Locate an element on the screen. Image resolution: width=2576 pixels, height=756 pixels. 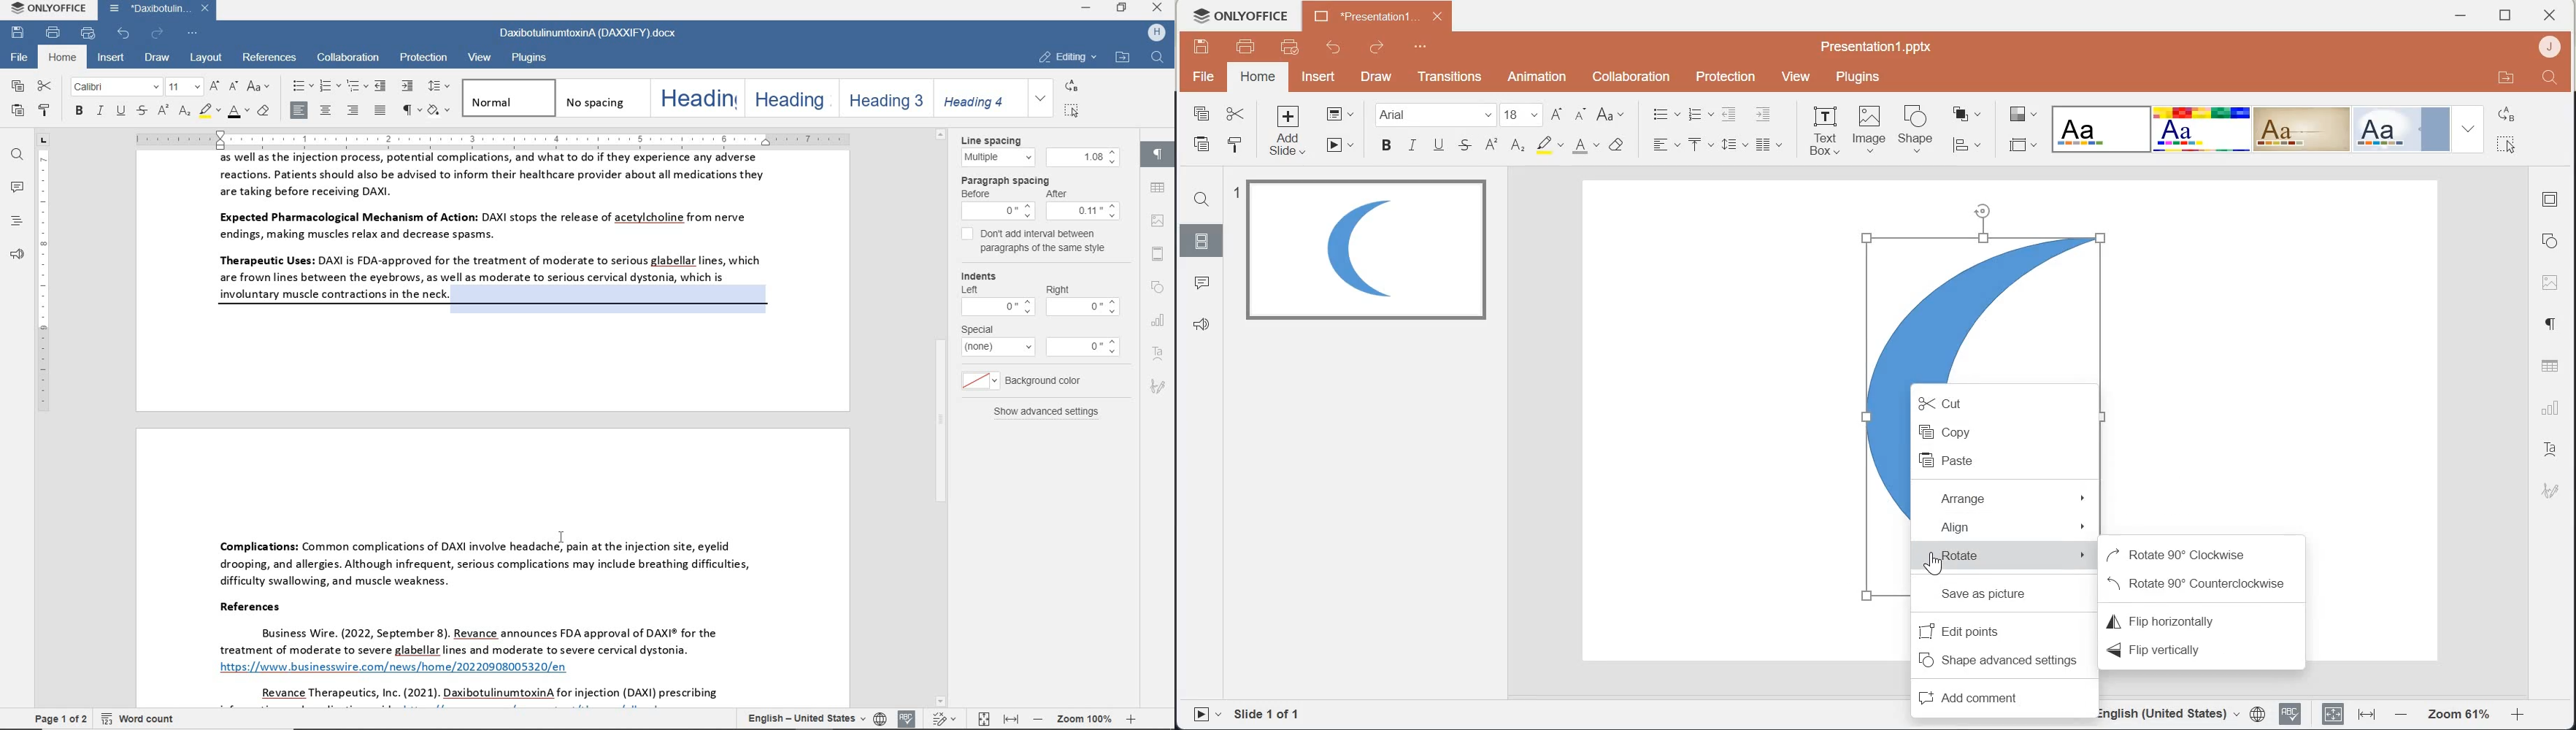
Draw is located at coordinates (1374, 77).